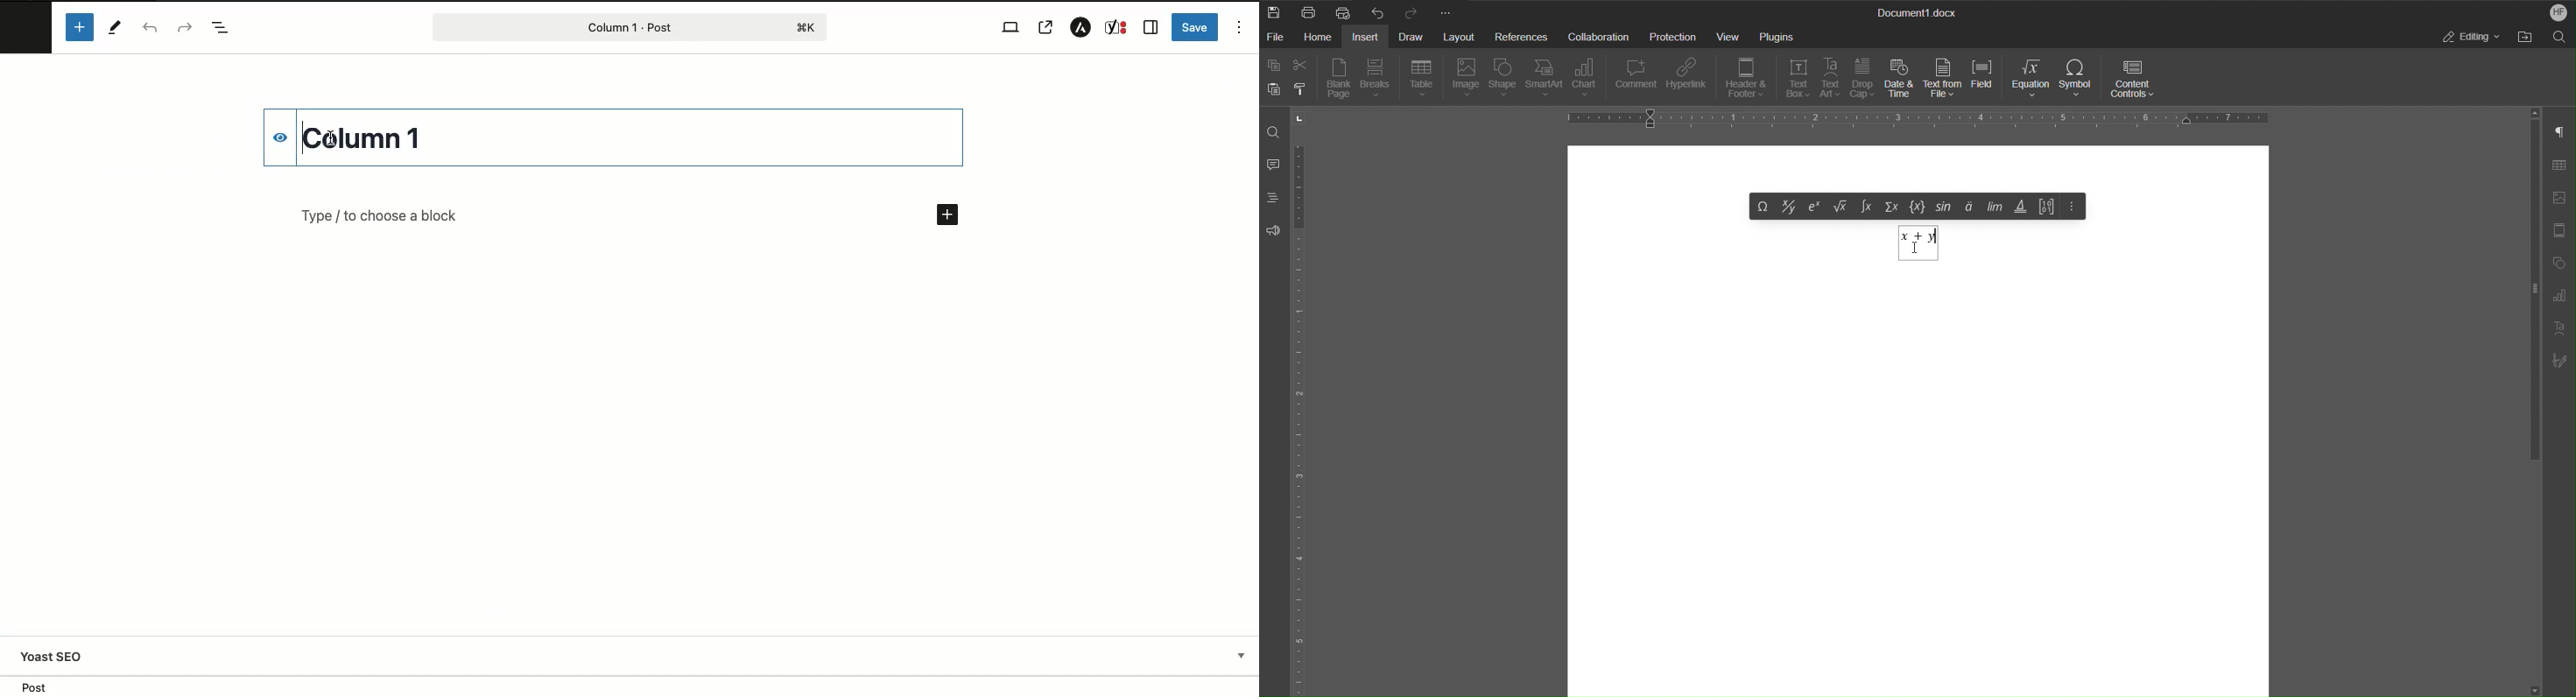 The height and width of the screenshot is (700, 2576). I want to click on Table, so click(1420, 79).